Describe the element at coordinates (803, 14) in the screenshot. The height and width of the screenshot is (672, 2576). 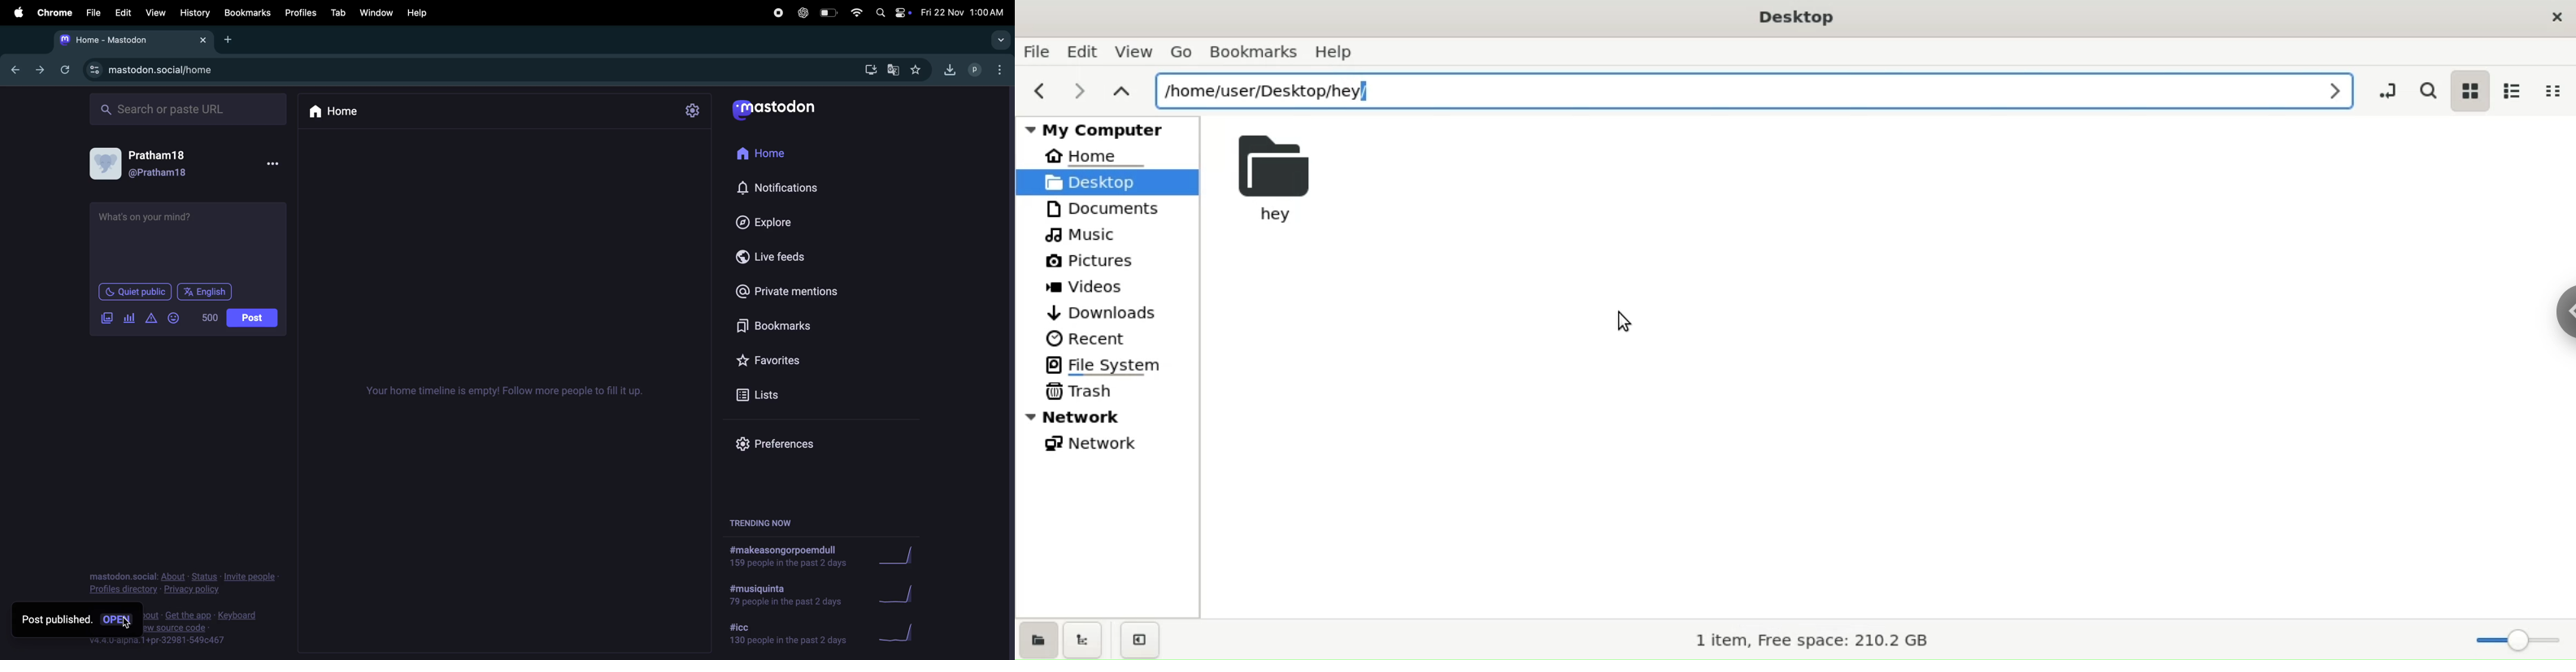
I see `chatgpt` at that location.